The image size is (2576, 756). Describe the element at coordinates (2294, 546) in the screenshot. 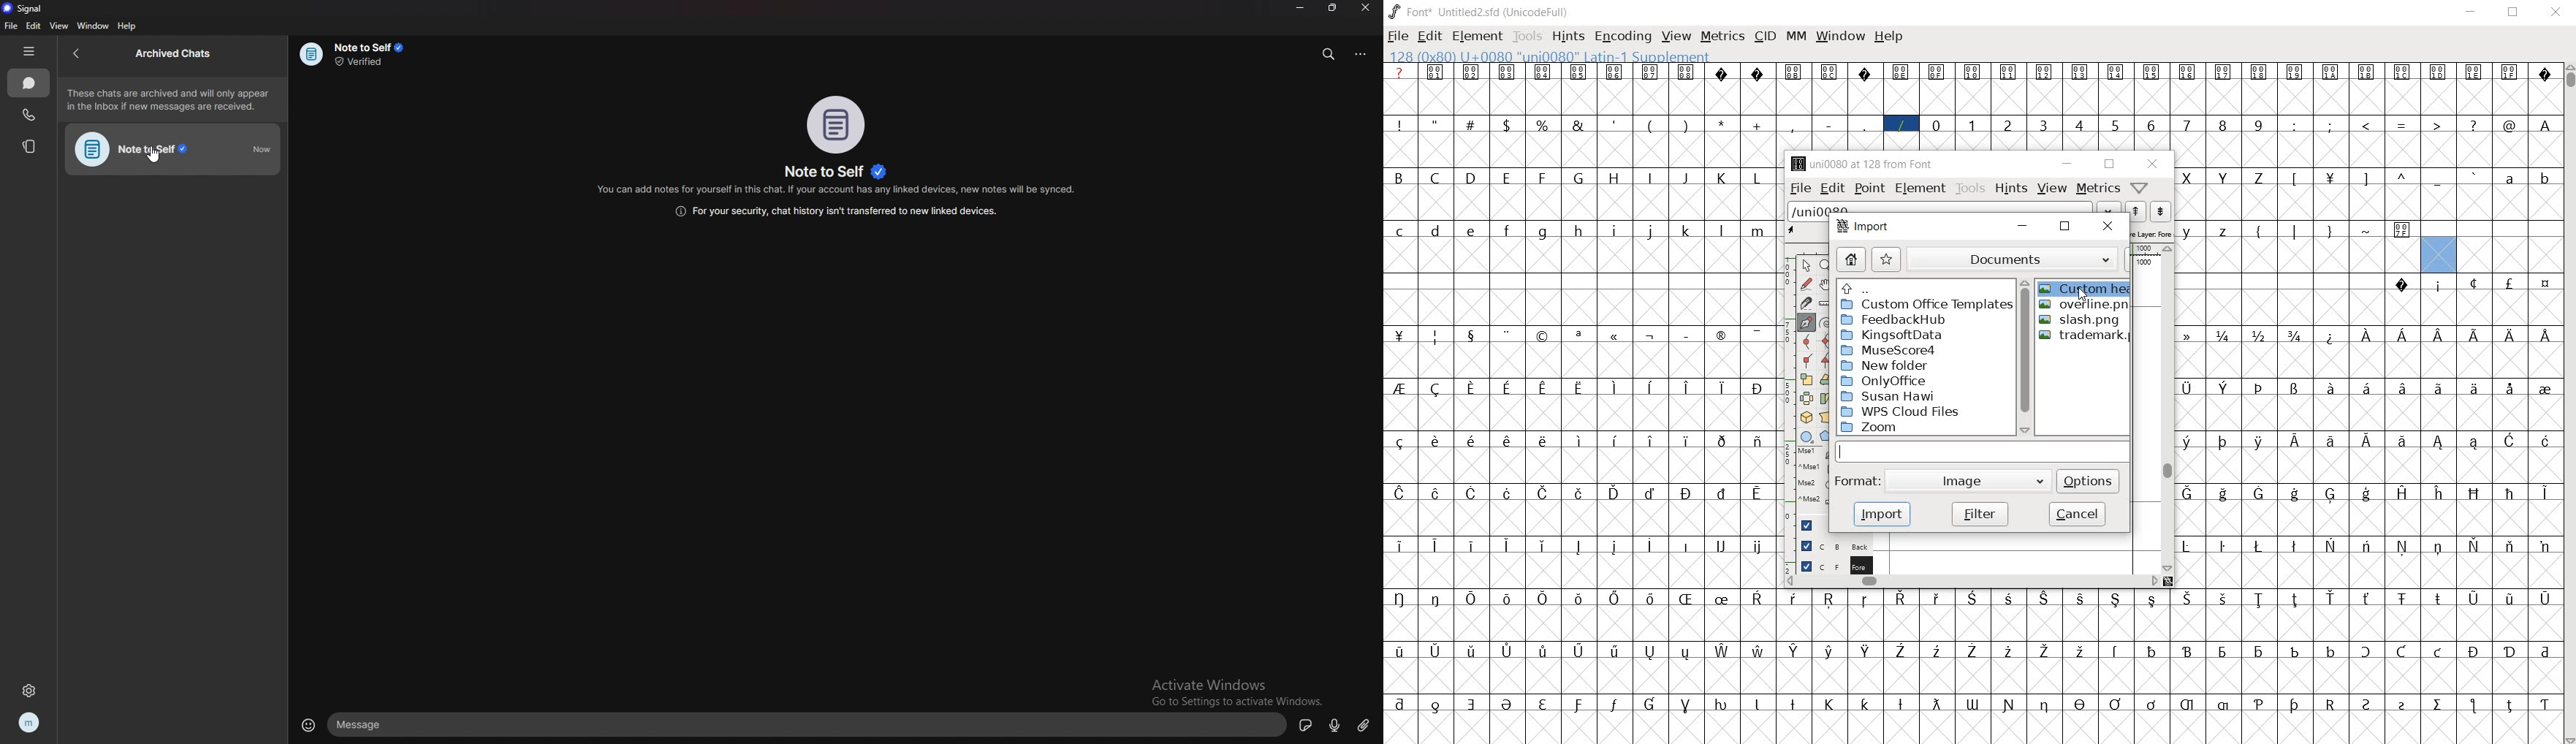

I see `glyph` at that location.